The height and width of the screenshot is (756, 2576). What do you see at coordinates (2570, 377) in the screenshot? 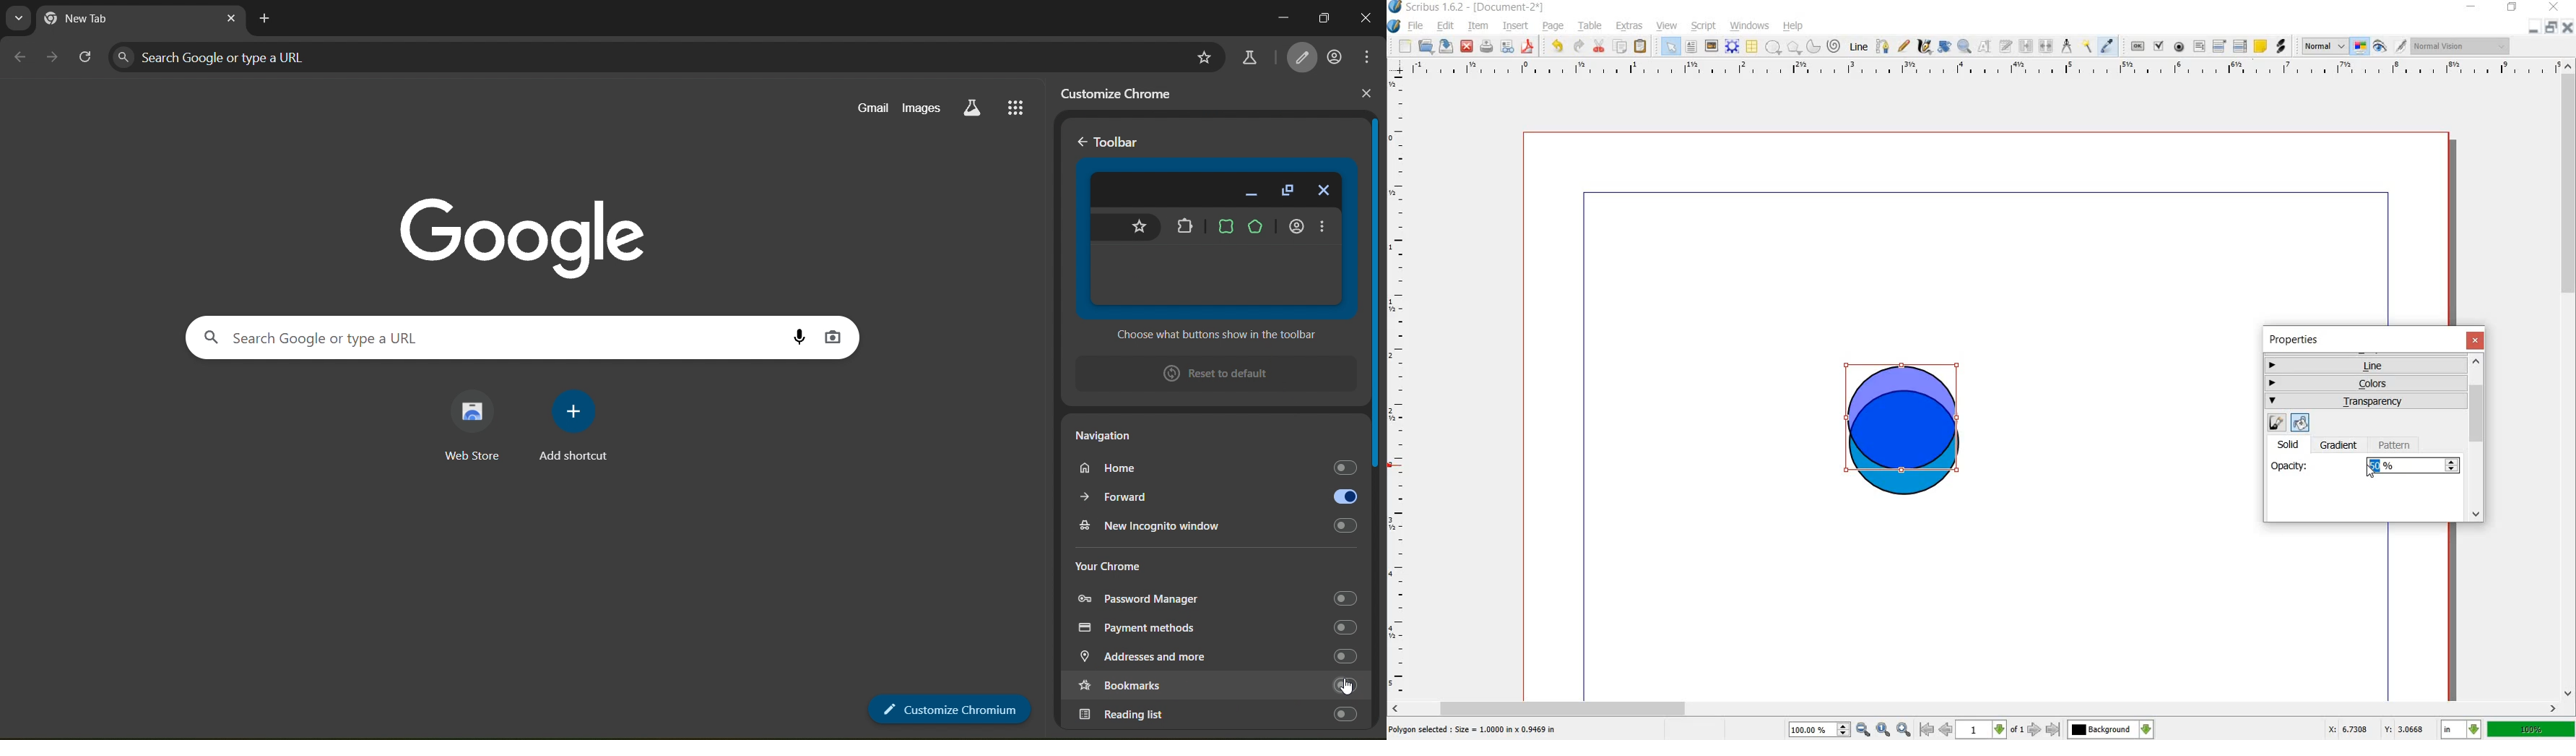
I see `scroll bar` at bounding box center [2570, 377].